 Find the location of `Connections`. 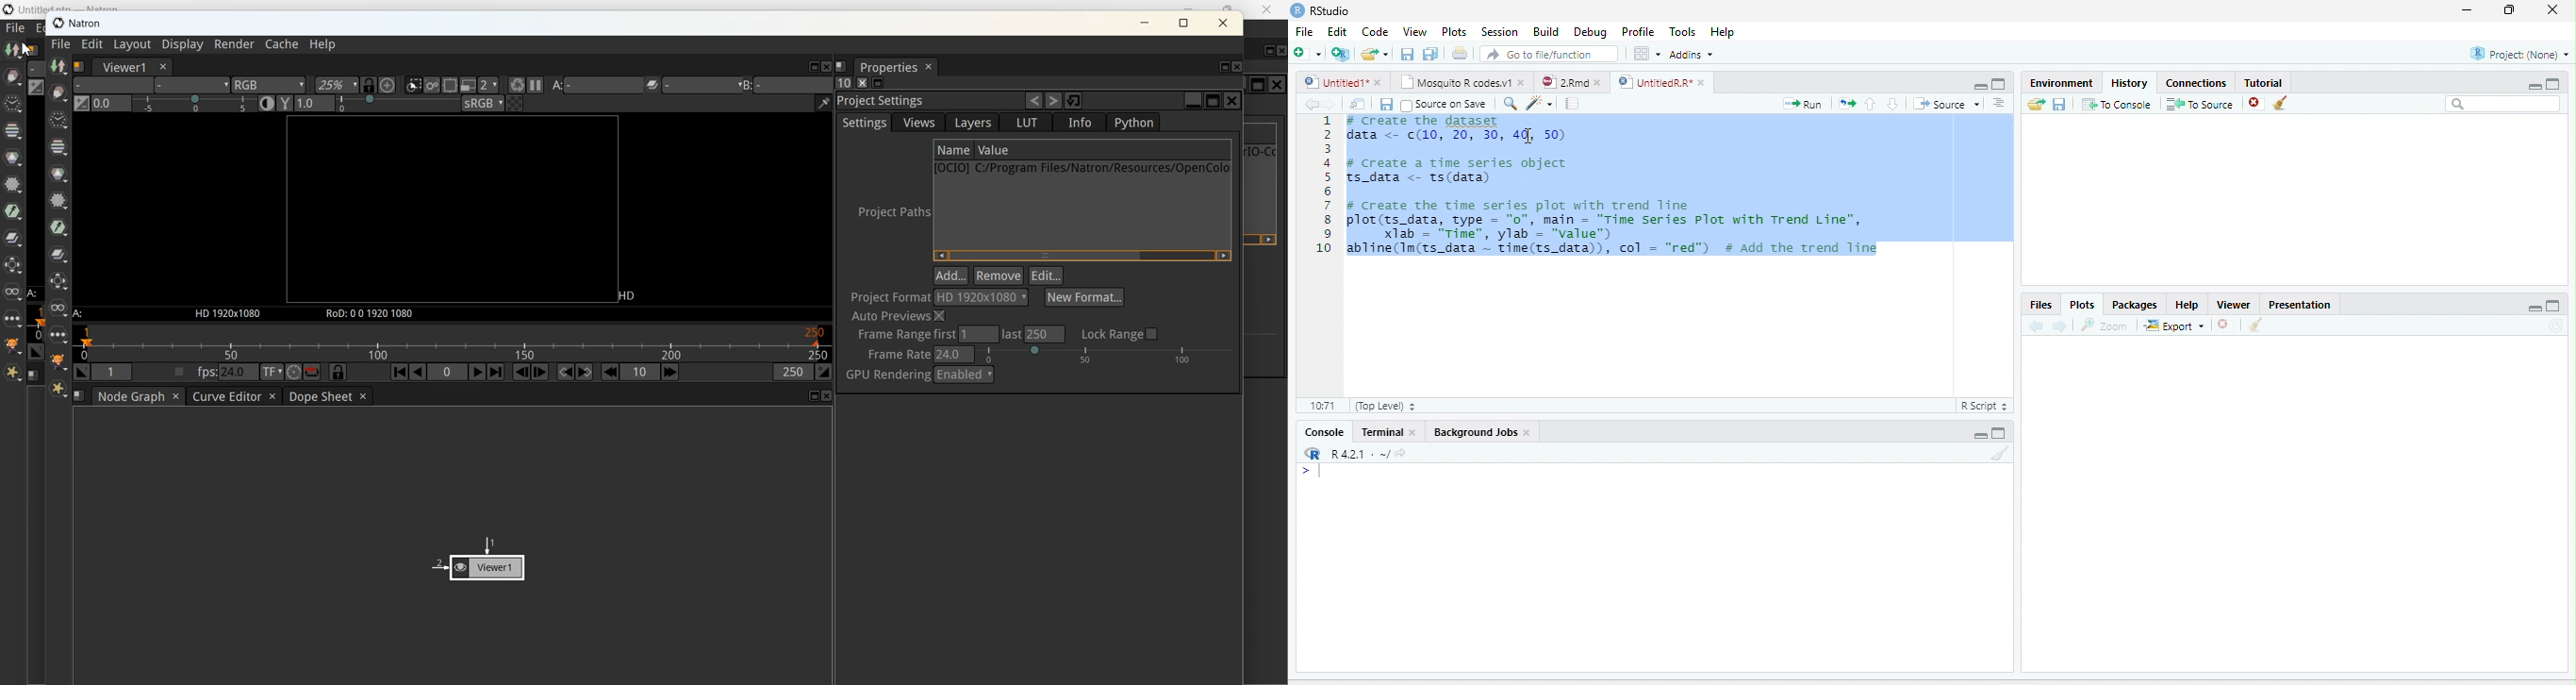

Connections is located at coordinates (2197, 81).